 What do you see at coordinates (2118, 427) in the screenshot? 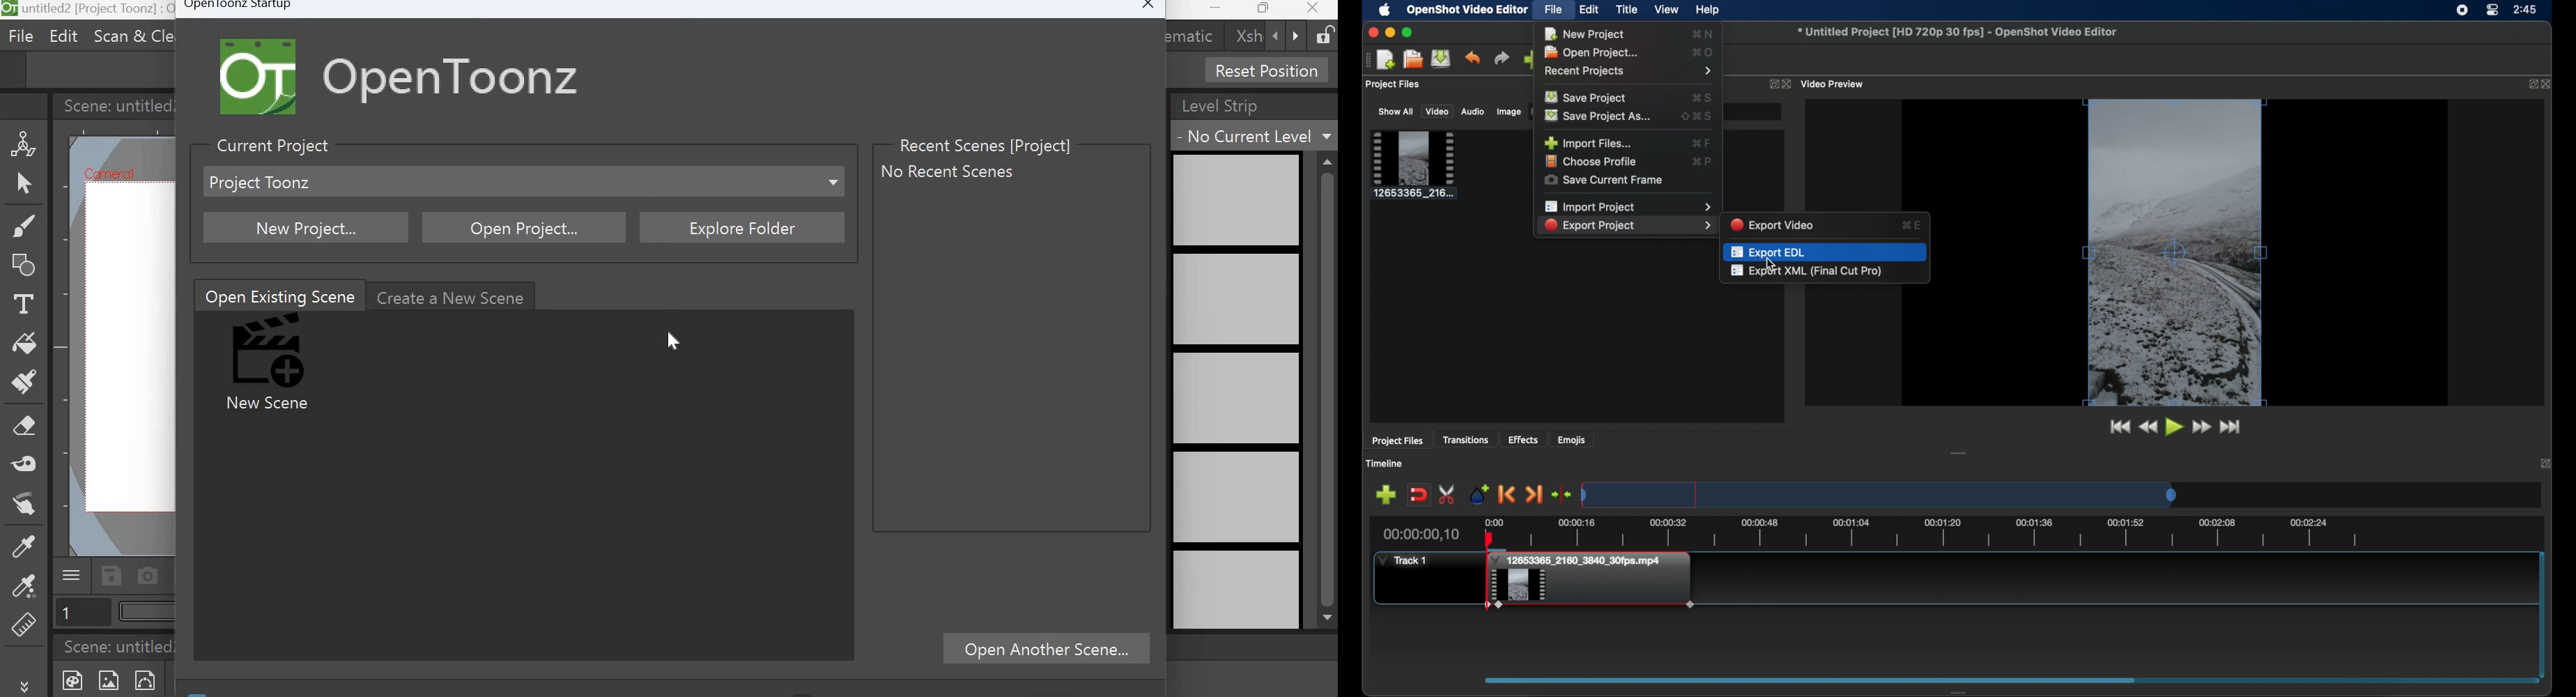
I see `jump to start` at bounding box center [2118, 427].